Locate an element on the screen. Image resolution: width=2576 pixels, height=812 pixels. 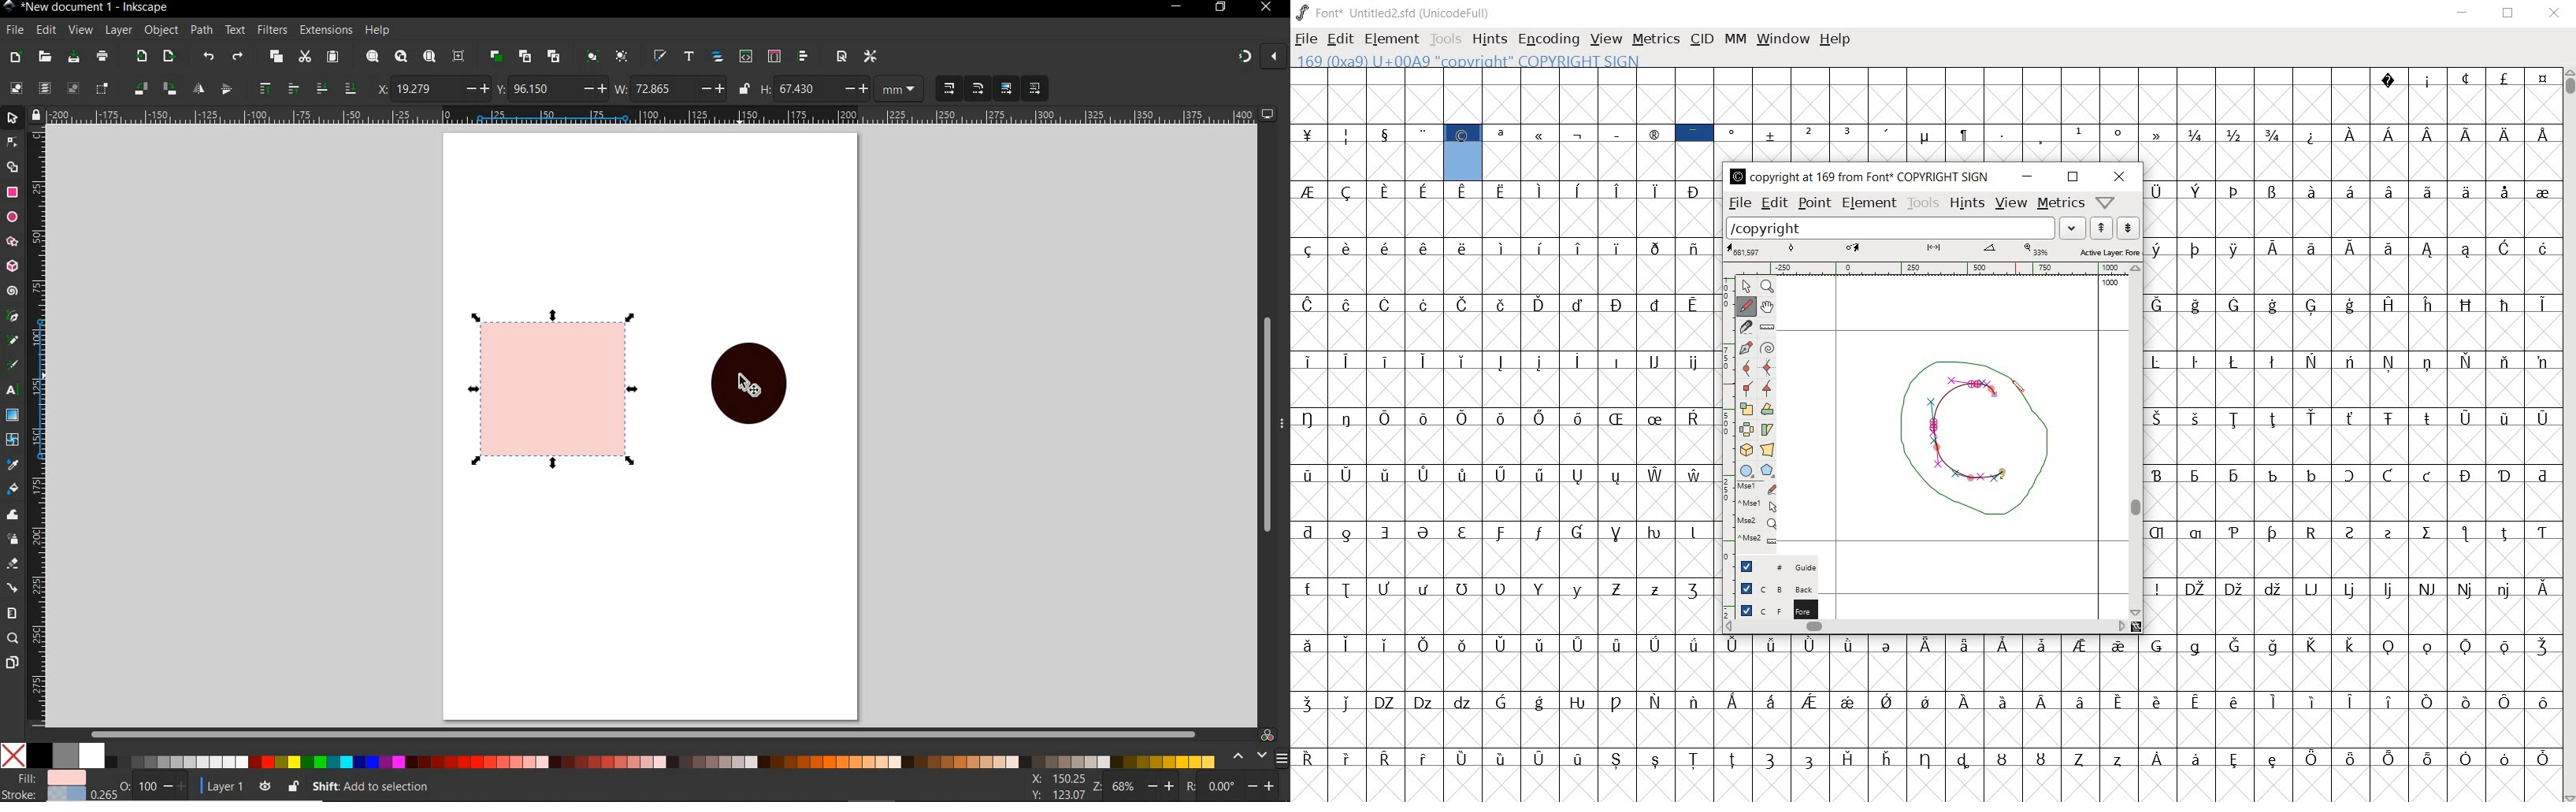
vertical coordinates  of selection is located at coordinates (552, 89).